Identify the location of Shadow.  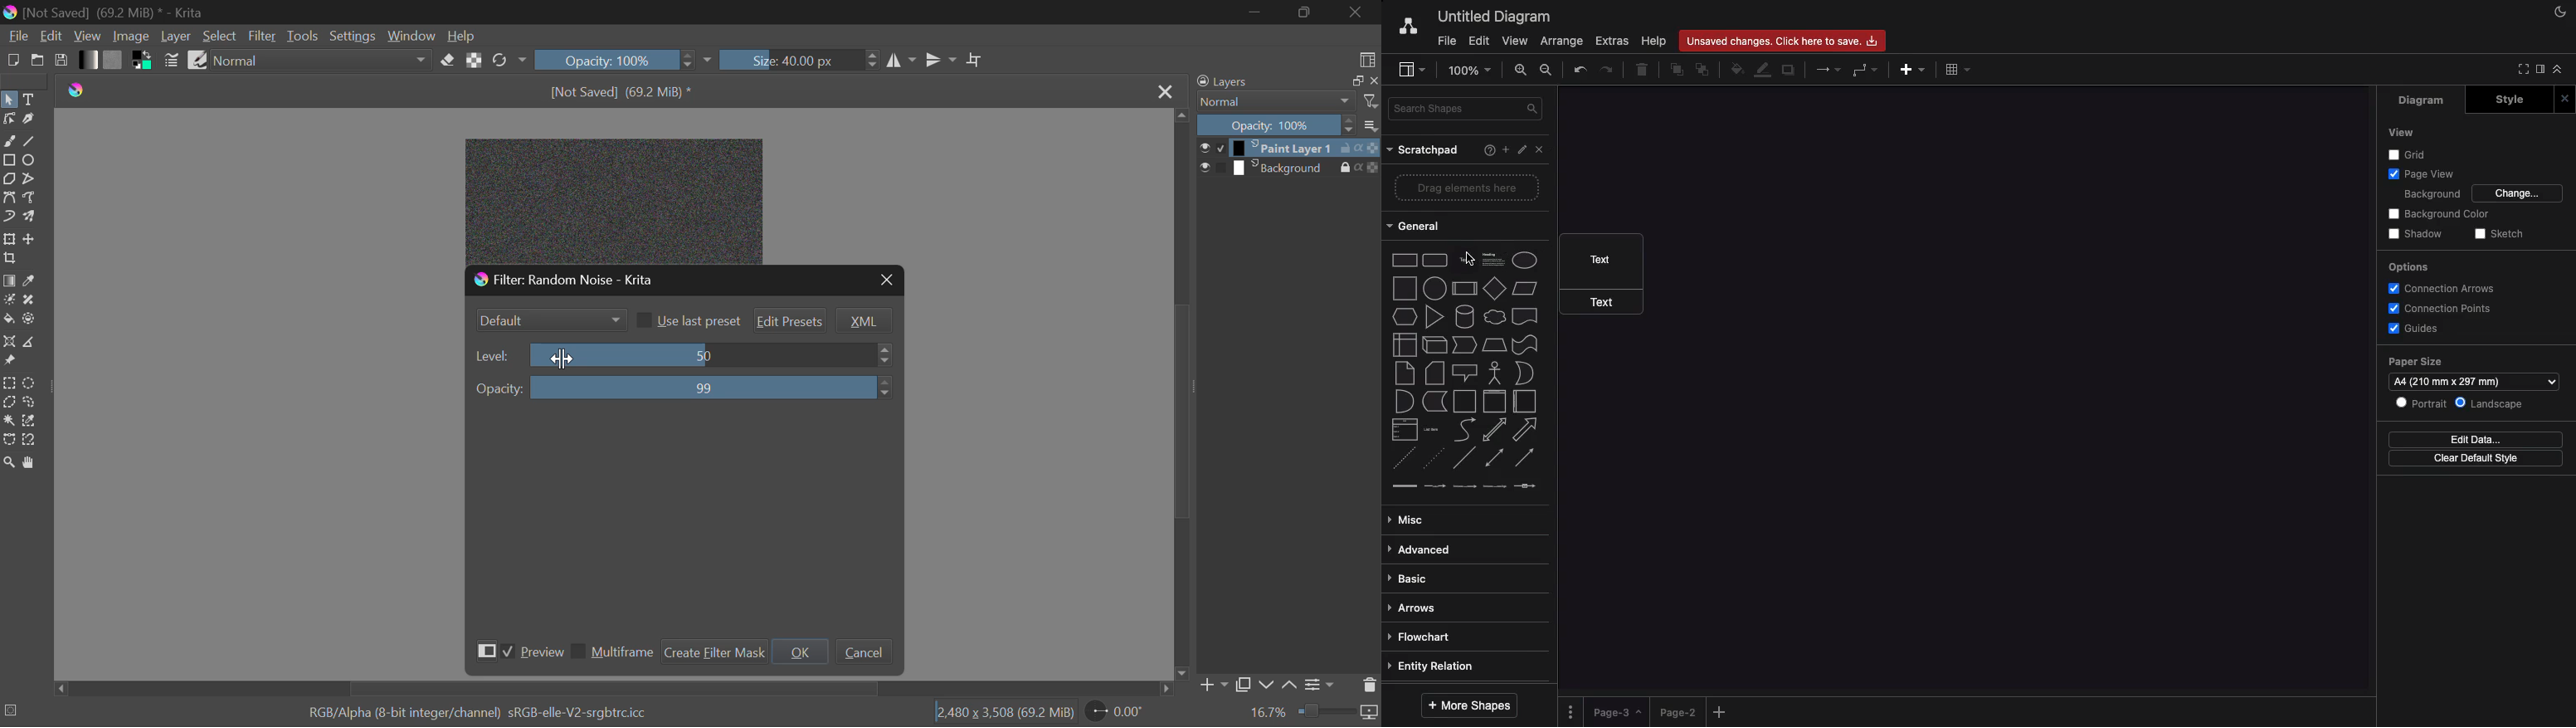
(2418, 233).